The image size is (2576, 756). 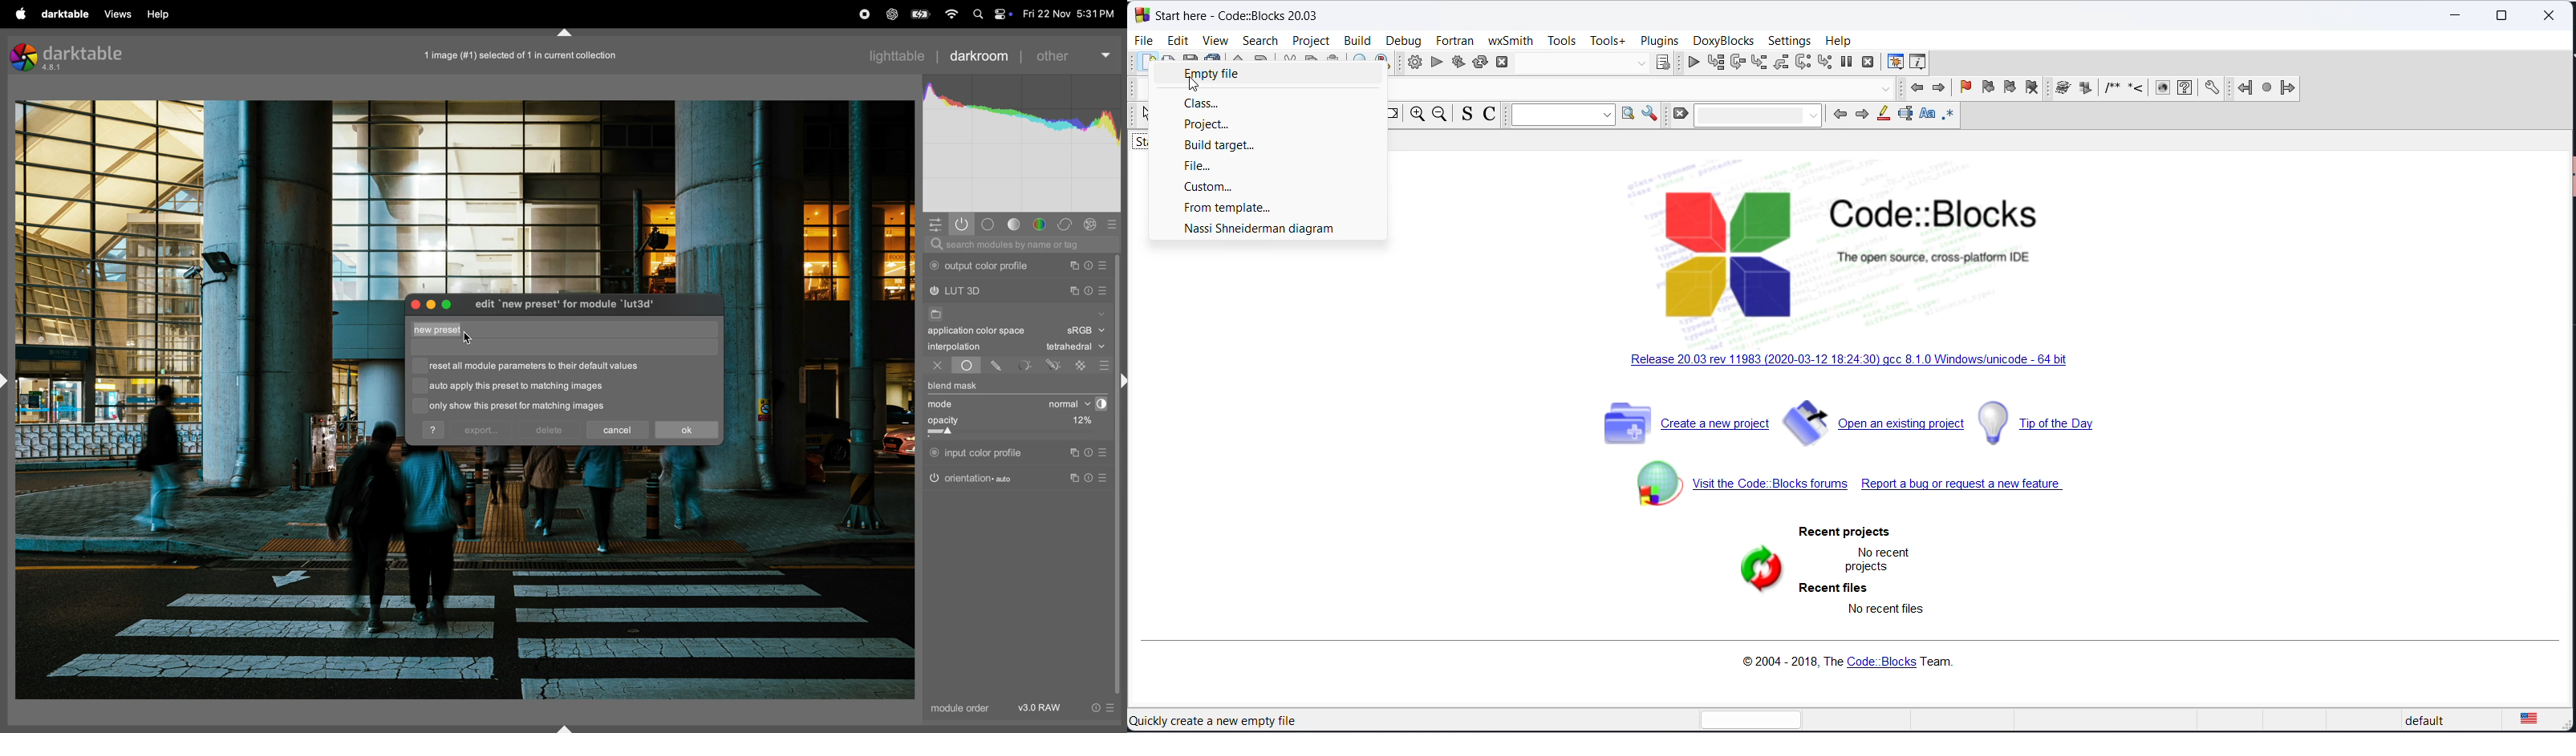 I want to click on step out, so click(x=1780, y=66).